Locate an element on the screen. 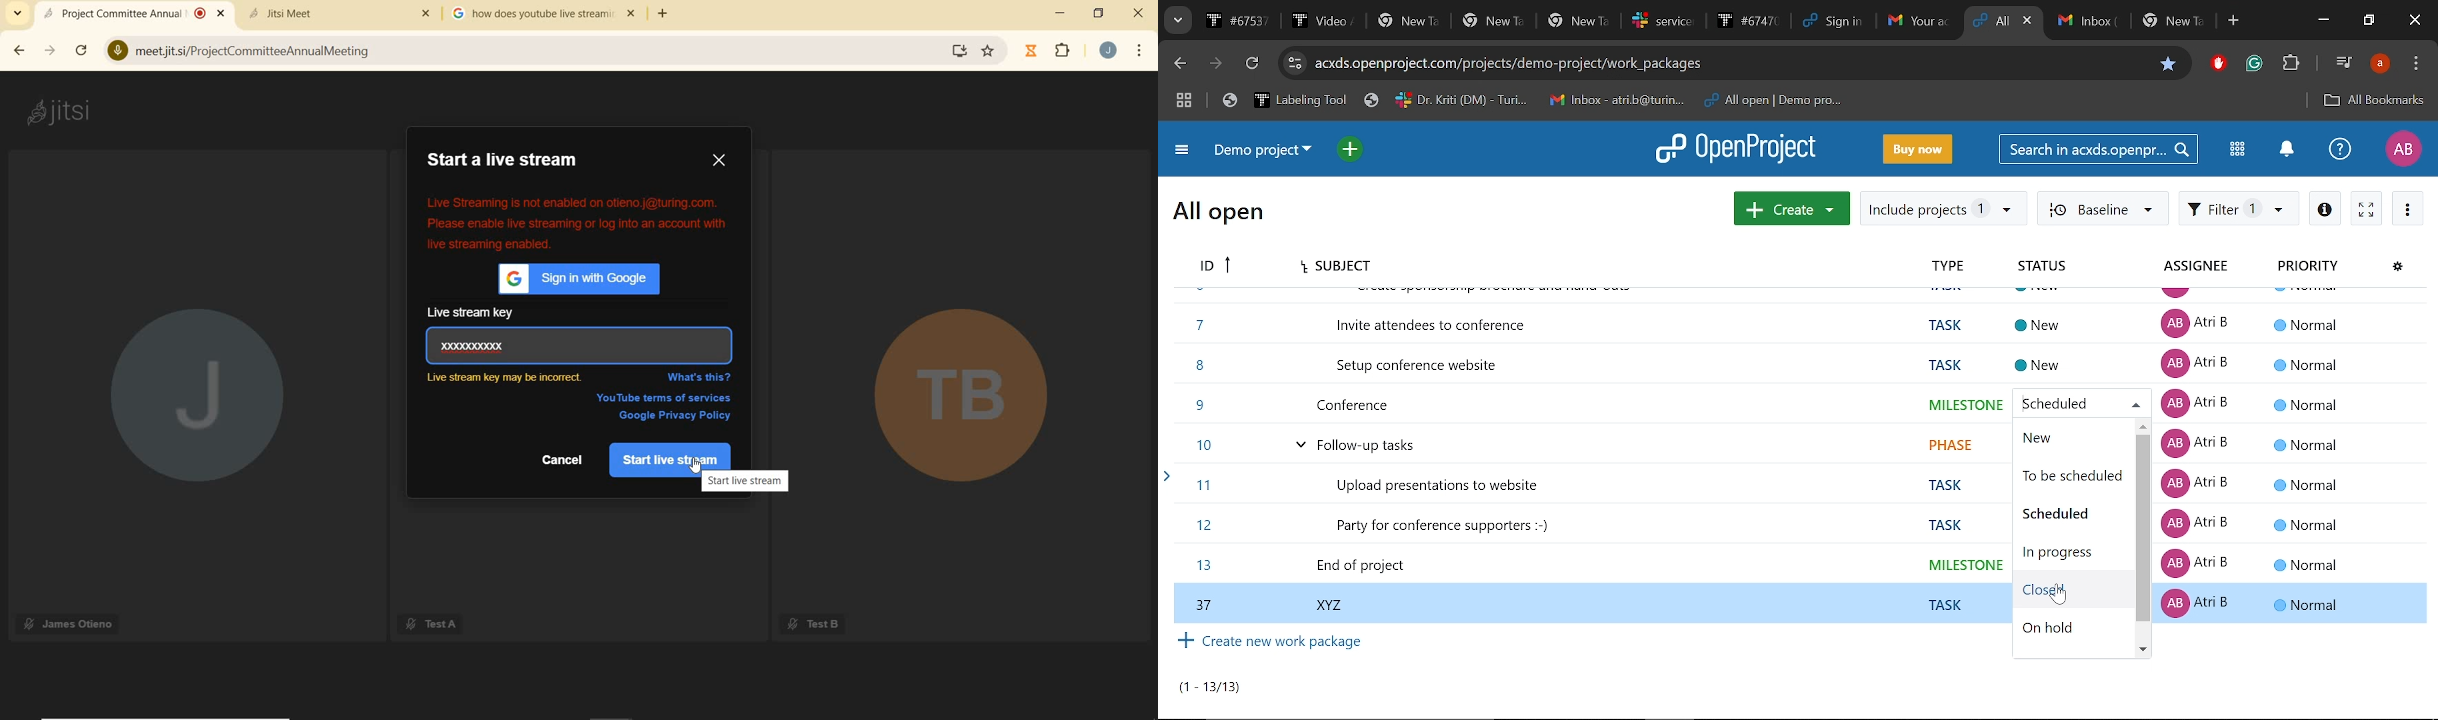  Create new work package is located at coordinates (1271, 644).